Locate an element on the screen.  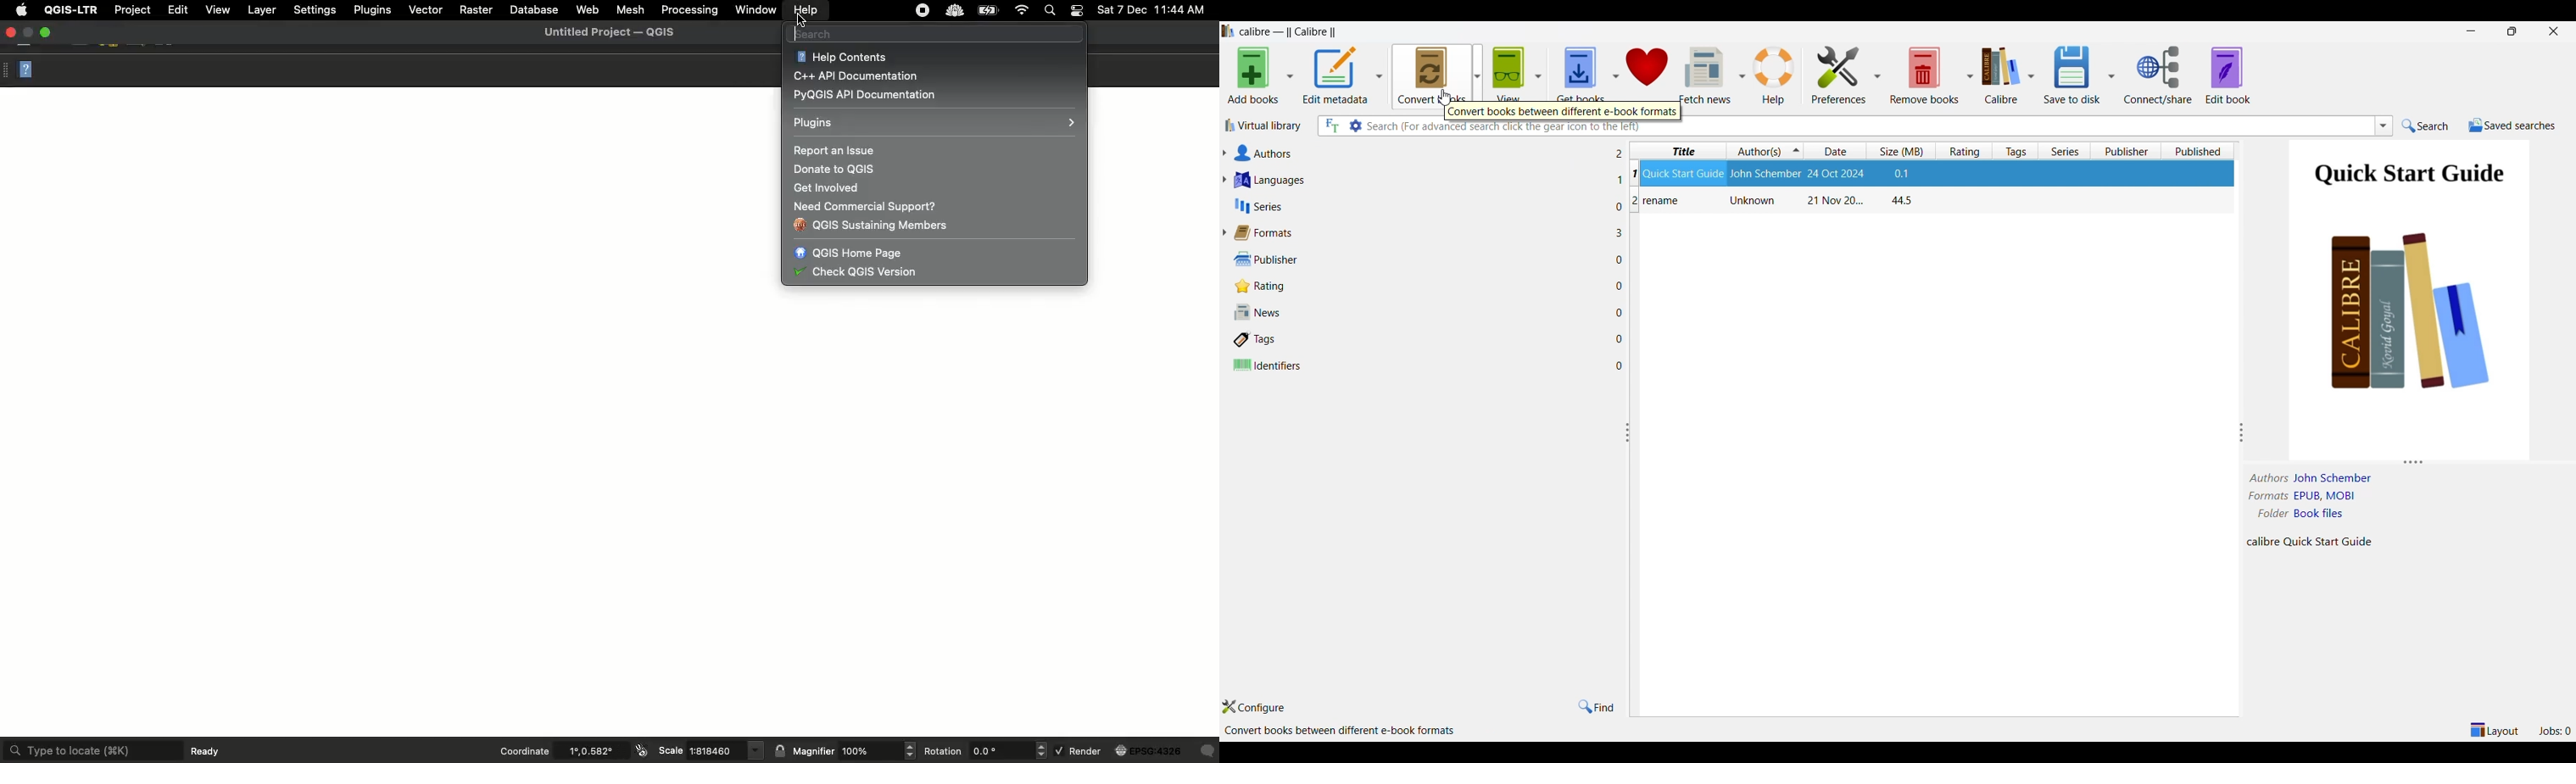
Add books is located at coordinates (1253, 76).